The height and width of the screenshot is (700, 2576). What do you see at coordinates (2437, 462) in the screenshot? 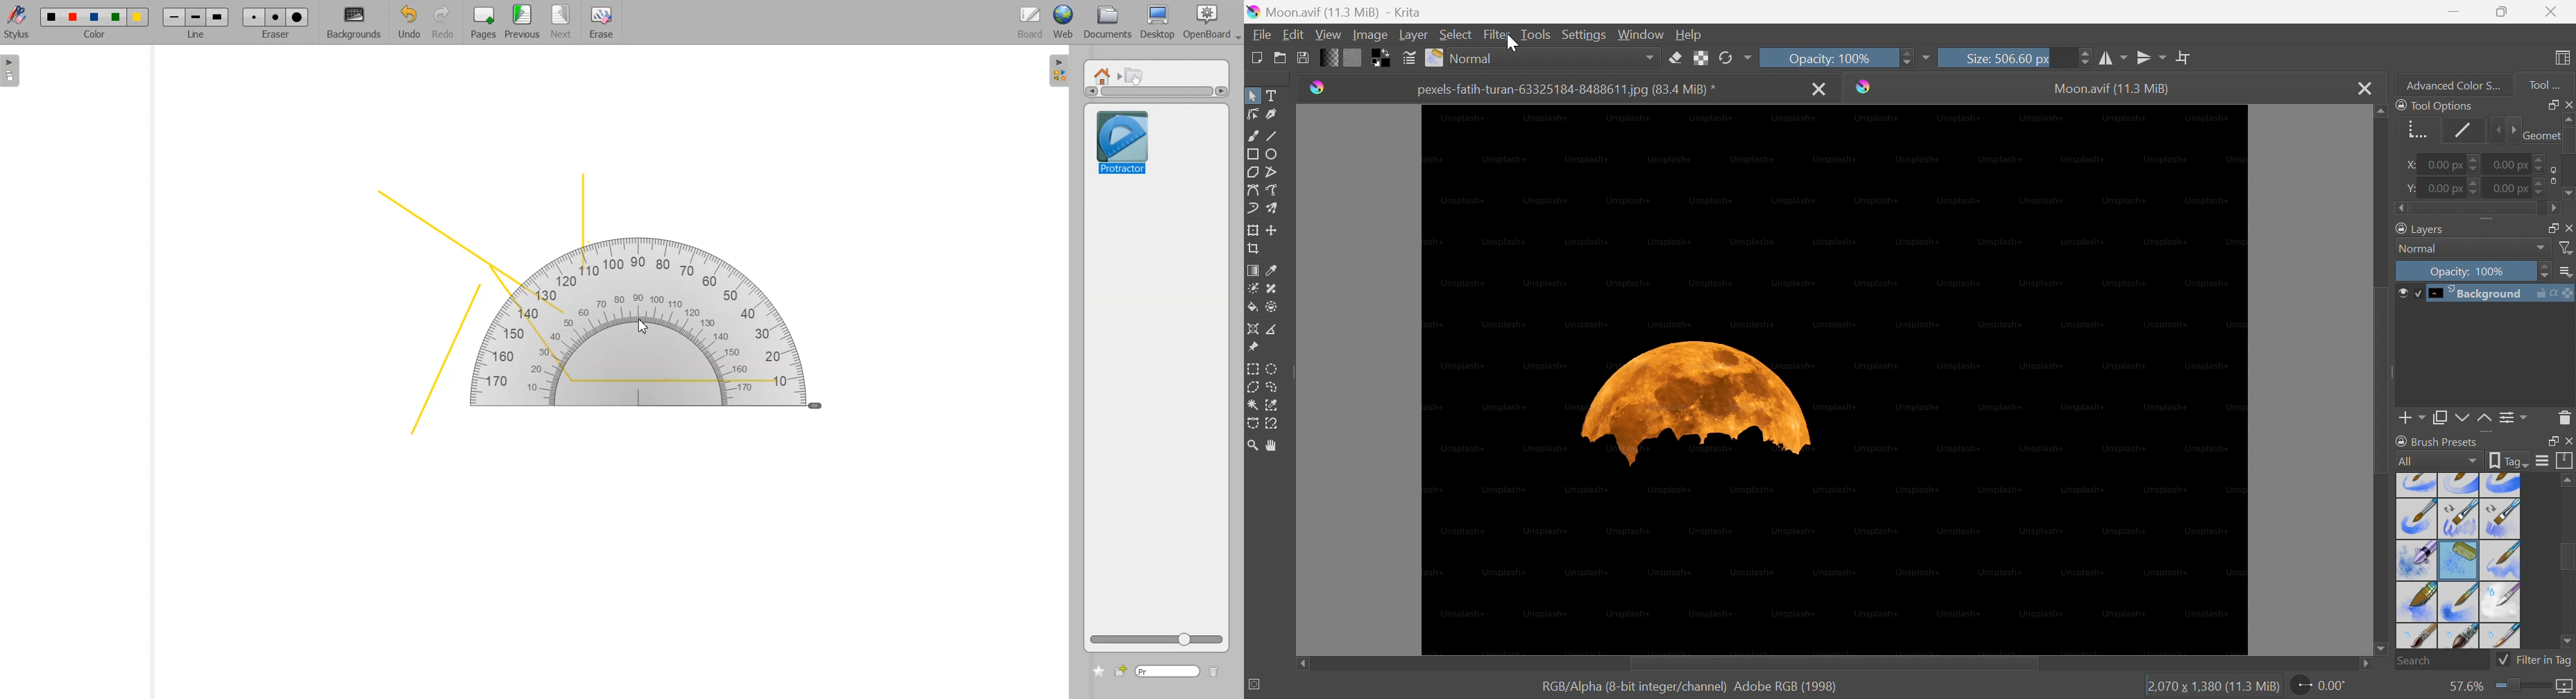
I see `All` at bounding box center [2437, 462].